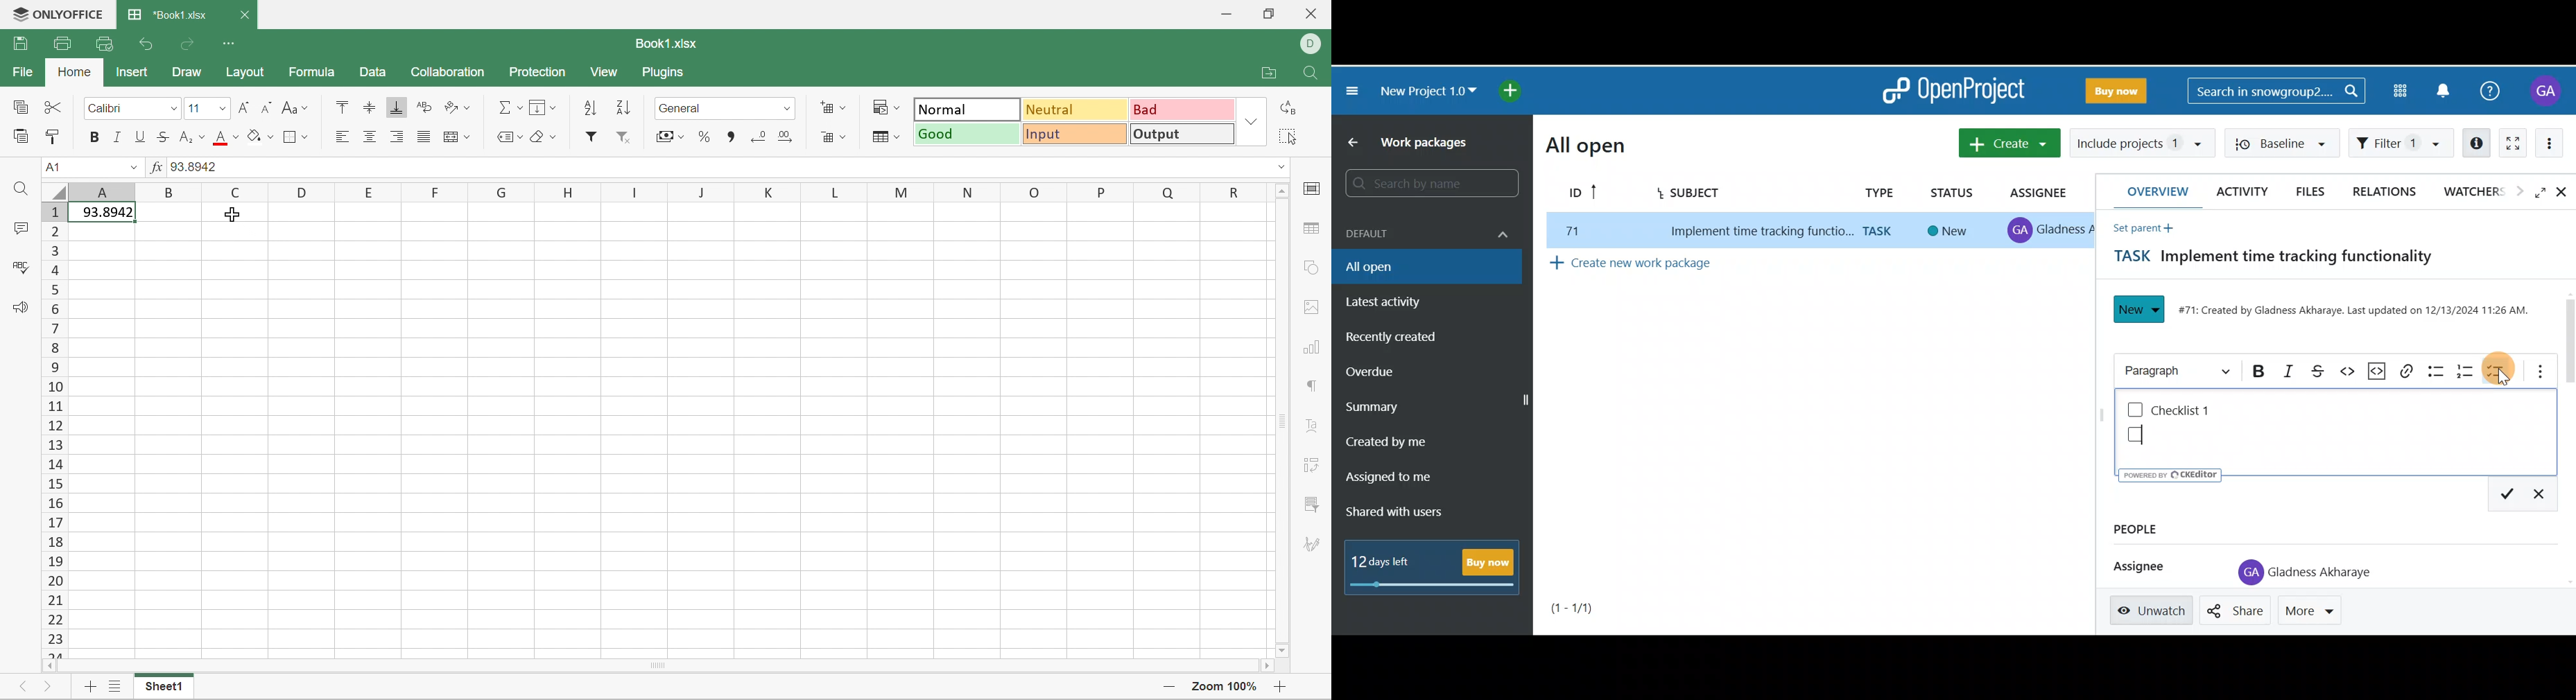 Image resolution: width=2576 pixels, height=700 pixels. Describe the element at coordinates (370, 107) in the screenshot. I see `Align Middle` at that location.